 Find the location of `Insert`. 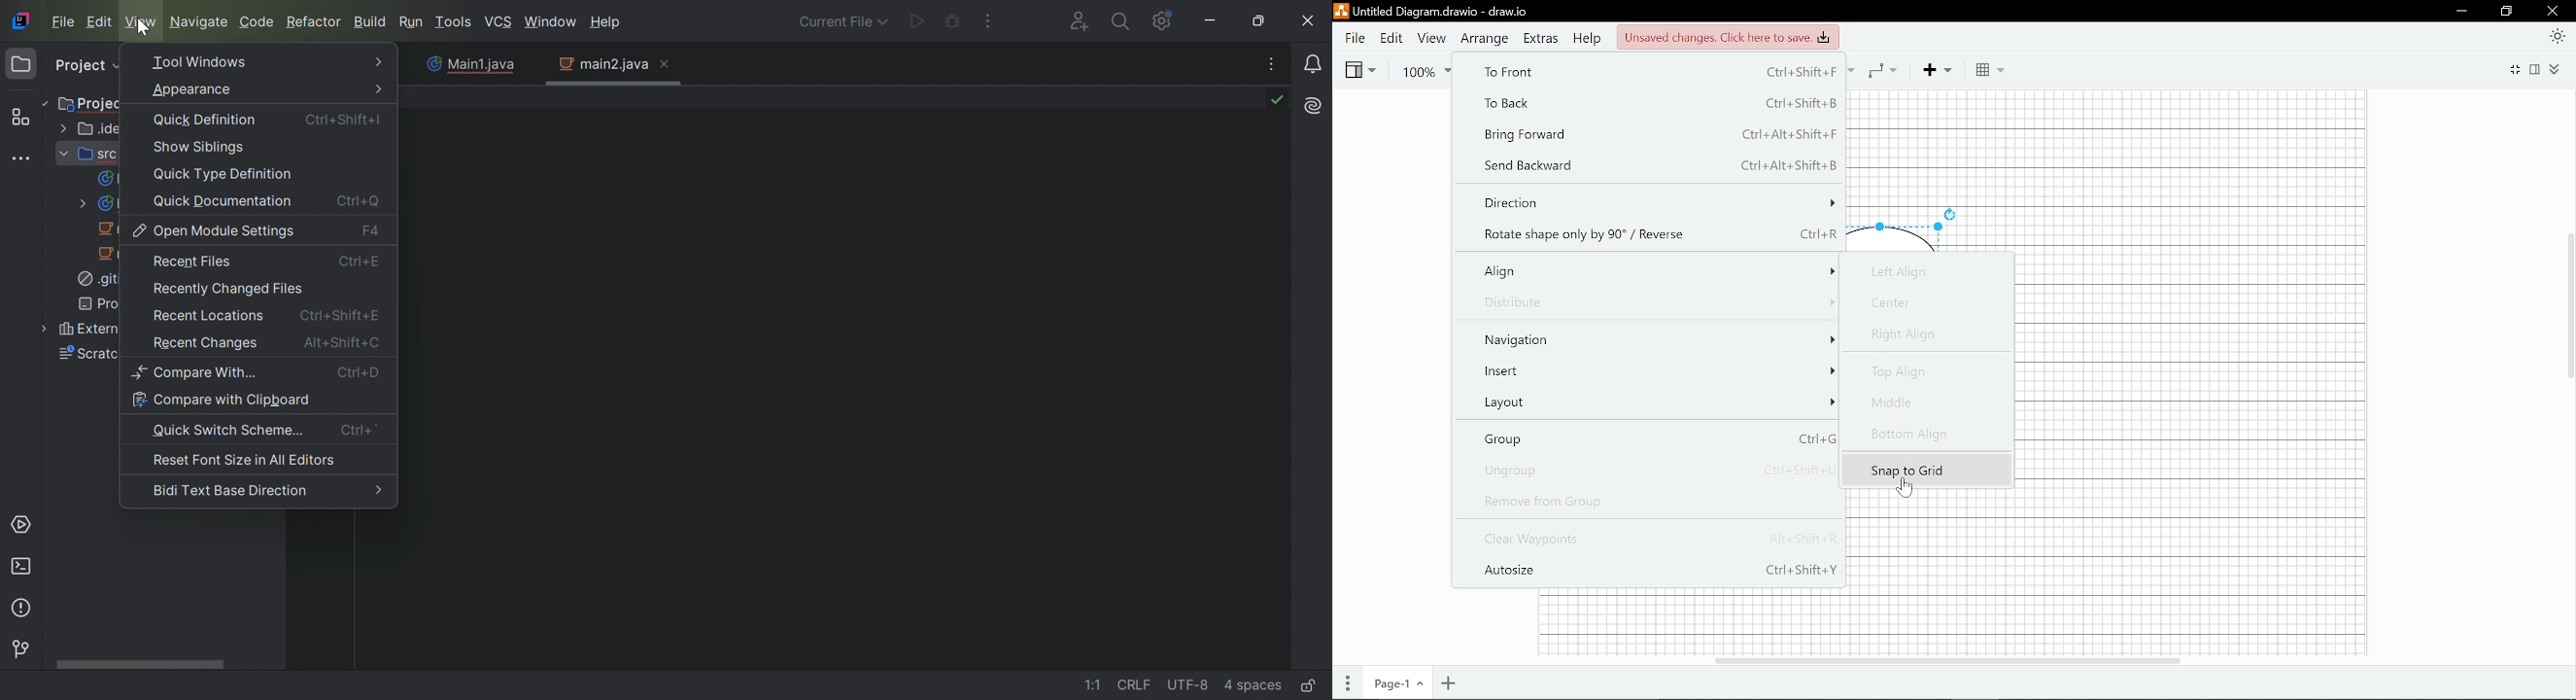

Insert is located at coordinates (1657, 374).